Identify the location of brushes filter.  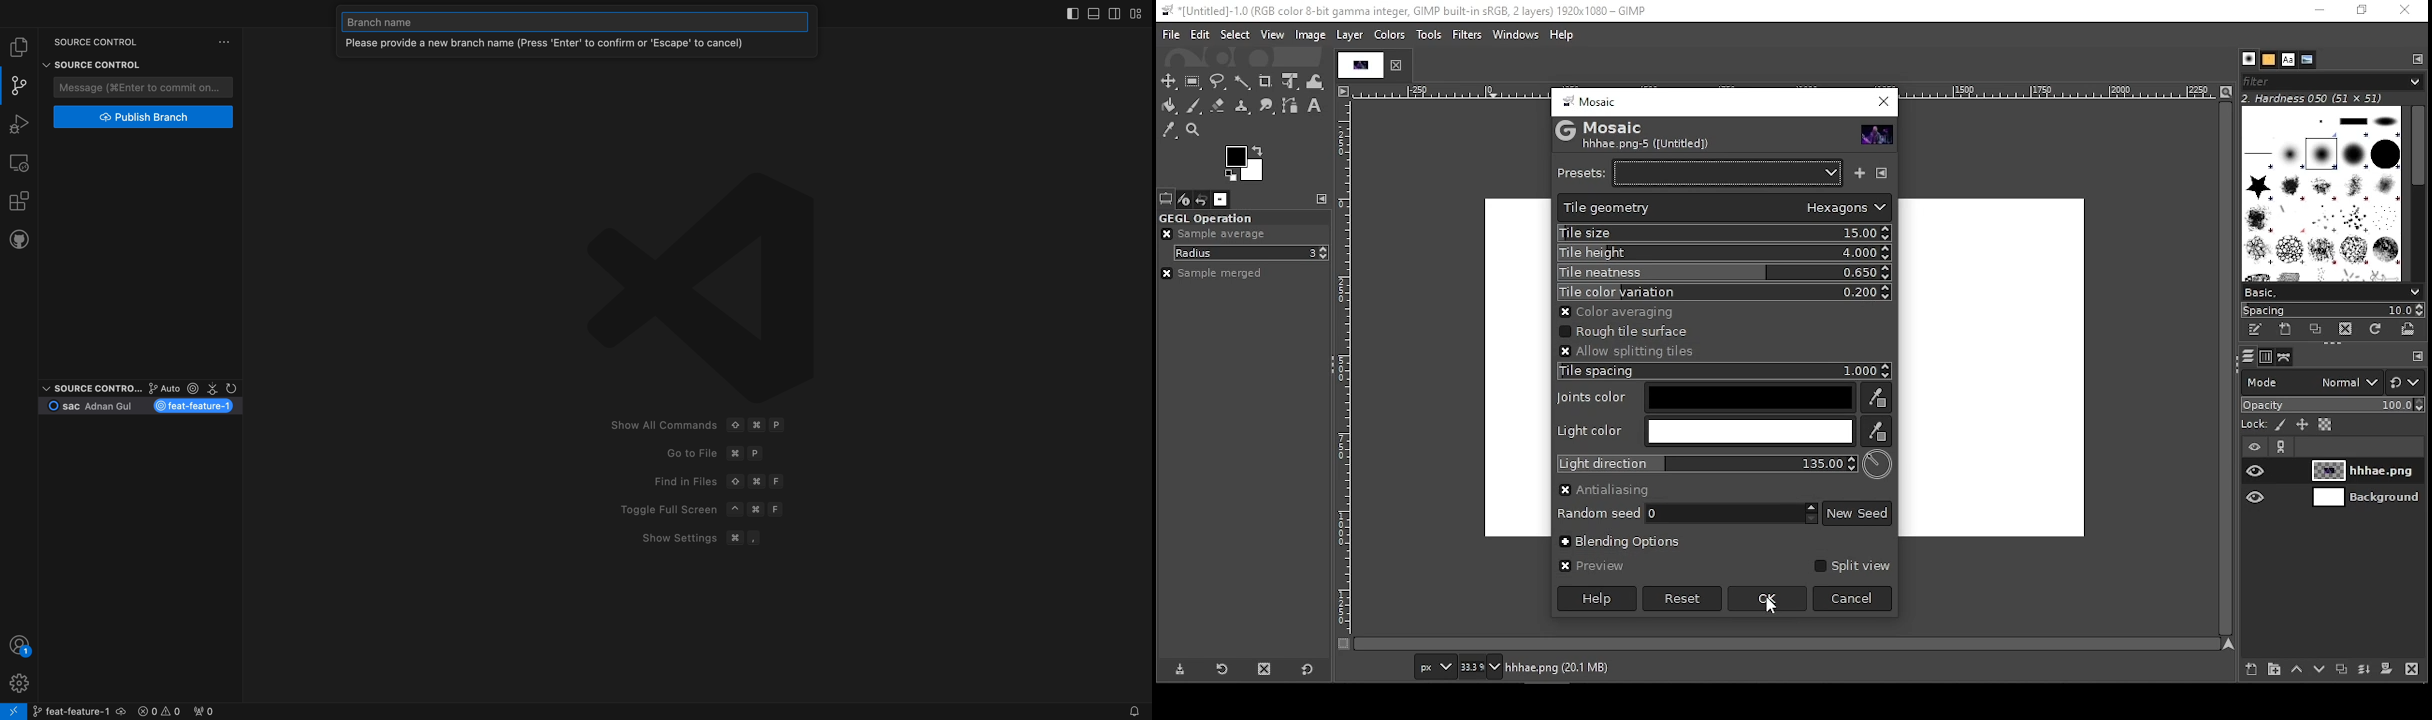
(2332, 81).